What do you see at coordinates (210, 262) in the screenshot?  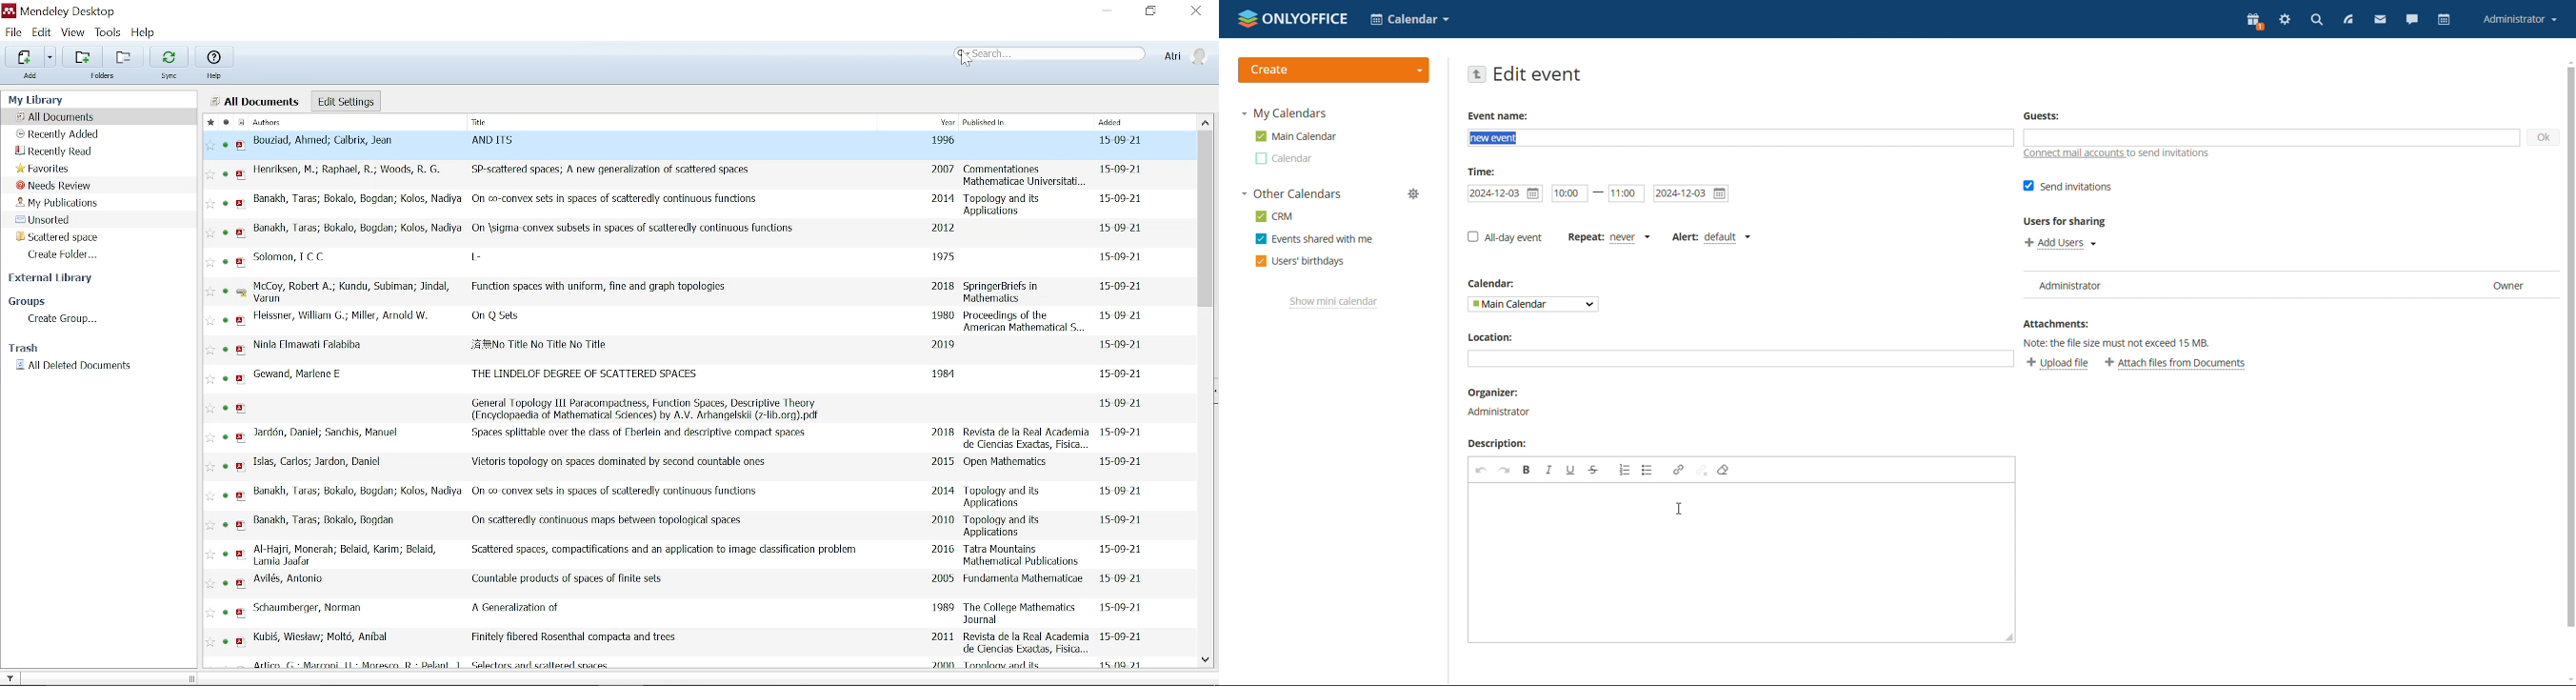 I see `Add to favorite` at bounding box center [210, 262].